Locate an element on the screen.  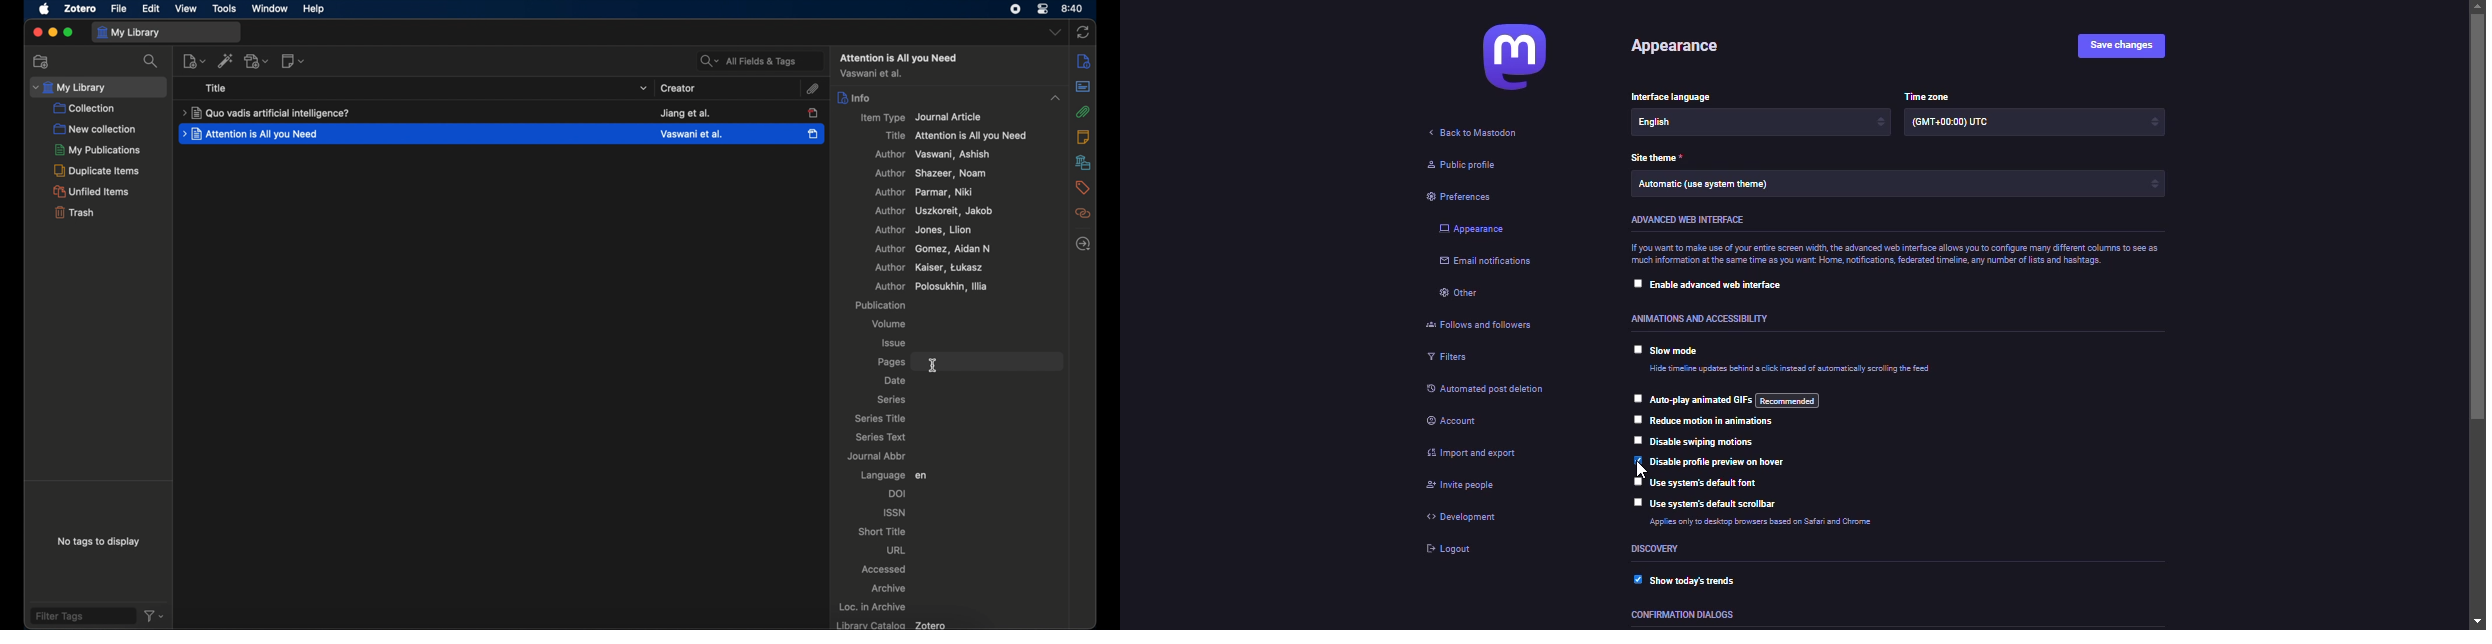
author jones, lion is located at coordinates (925, 230).